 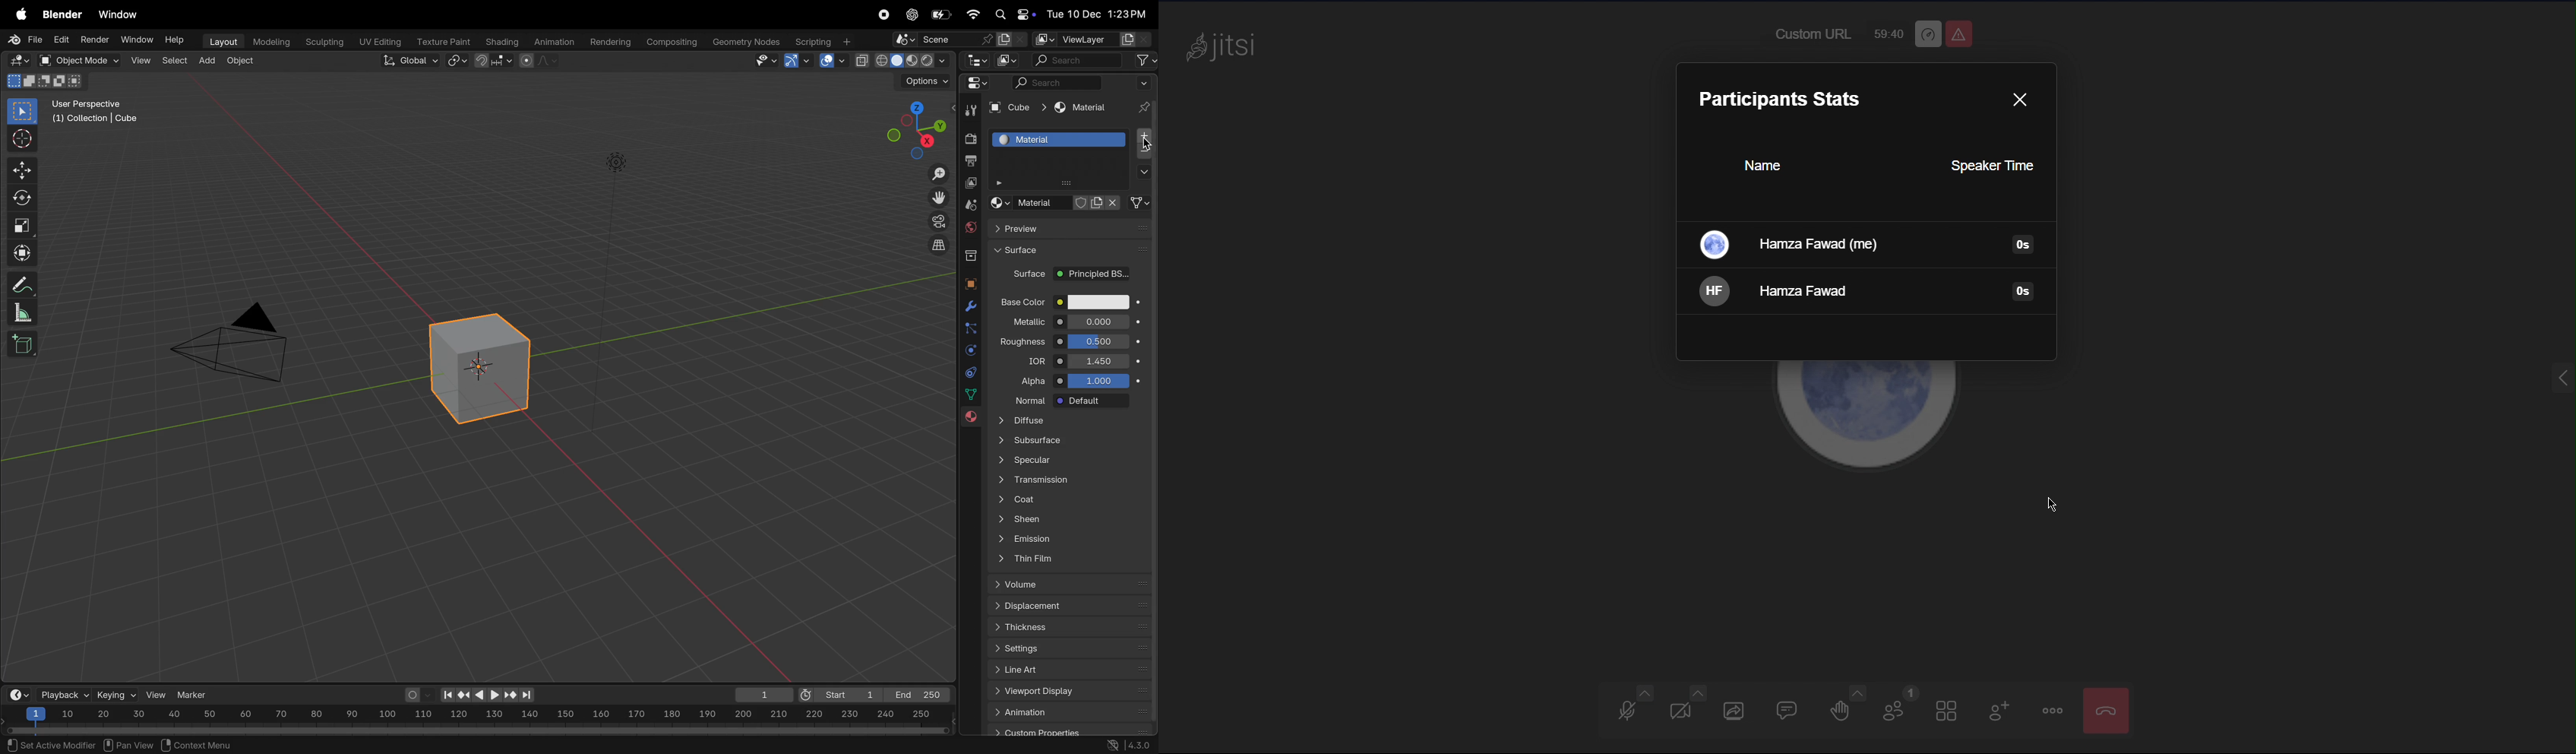 I want to click on Unsafe, so click(x=1958, y=33).